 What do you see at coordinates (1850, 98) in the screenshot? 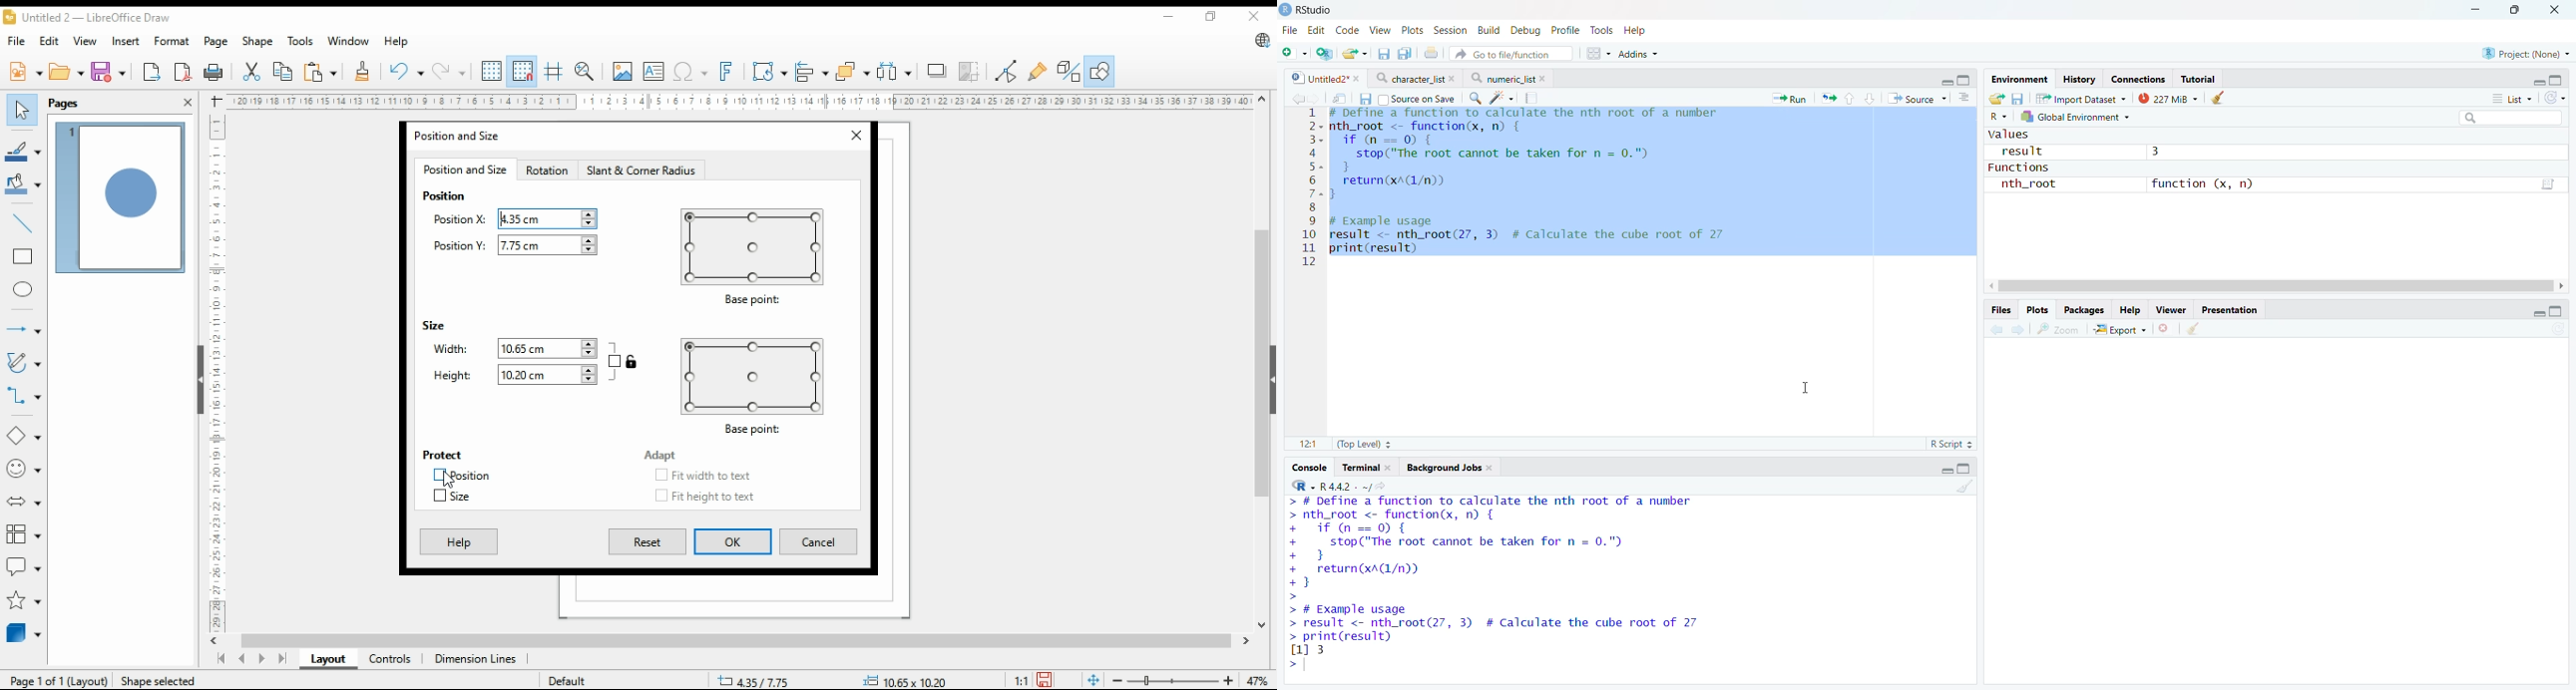
I see `Go to previous section` at bounding box center [1850, 98].